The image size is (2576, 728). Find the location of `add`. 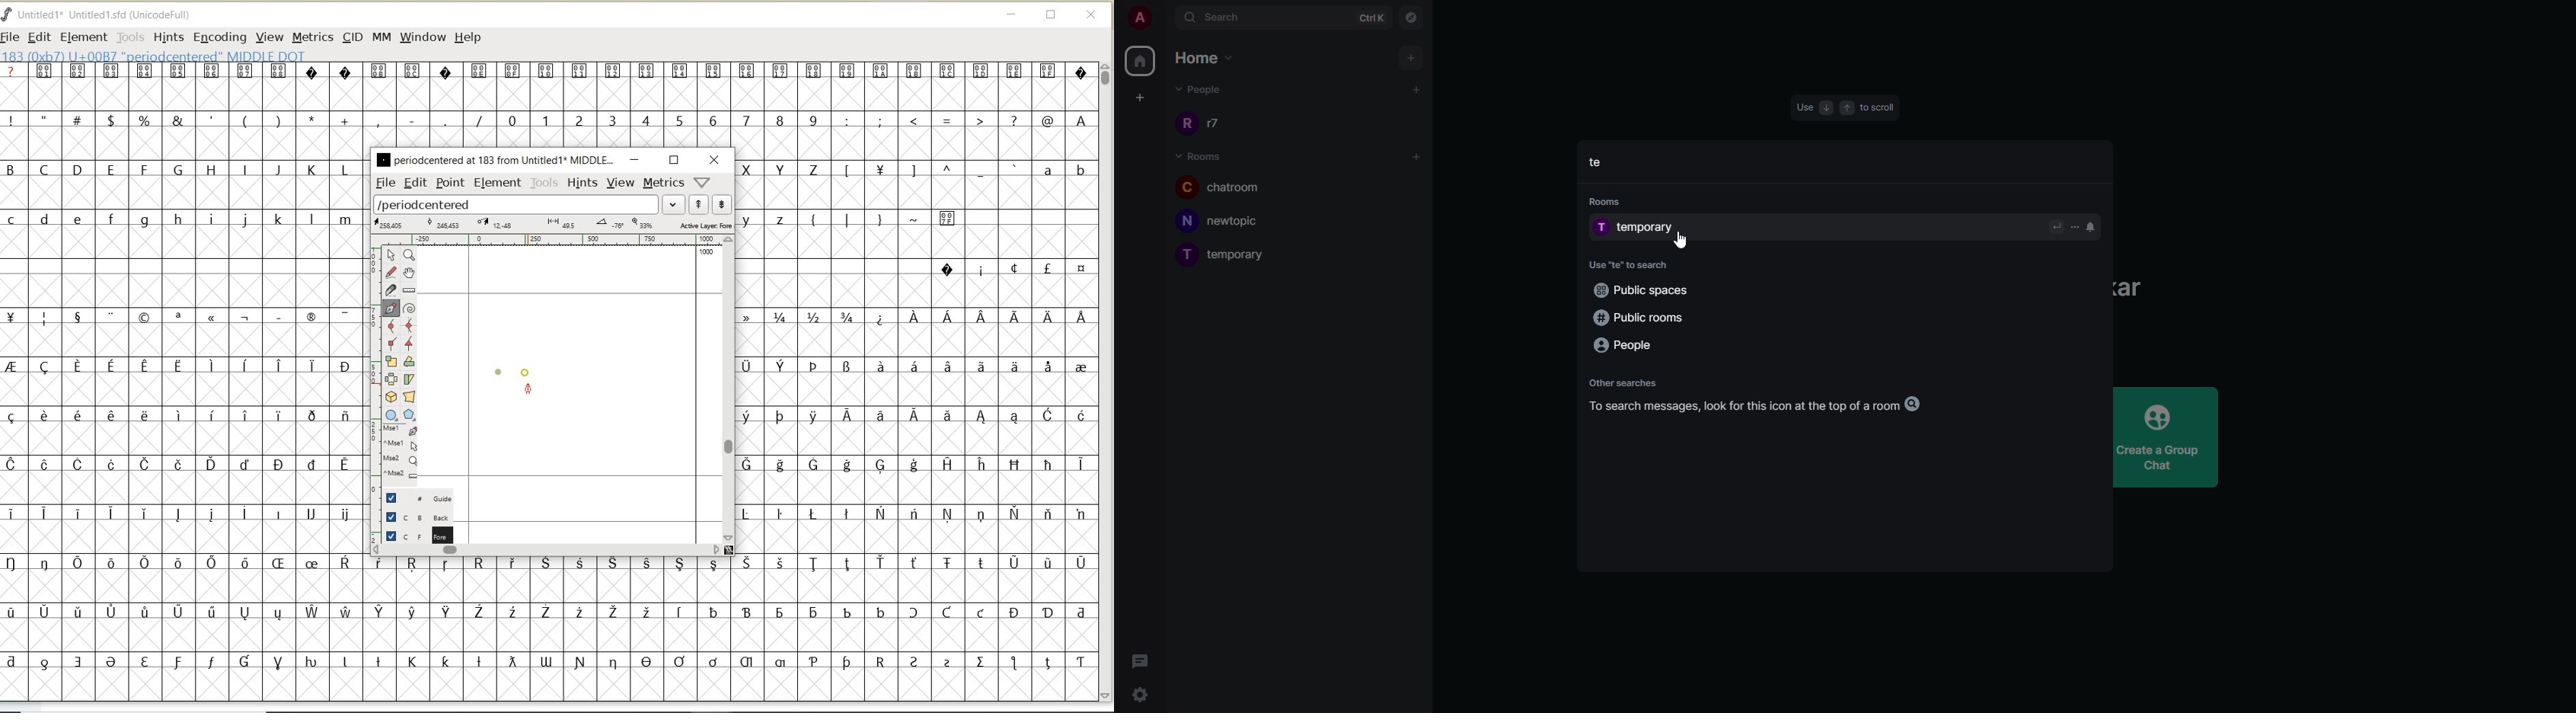

add is located at coordinates (1416, 88).